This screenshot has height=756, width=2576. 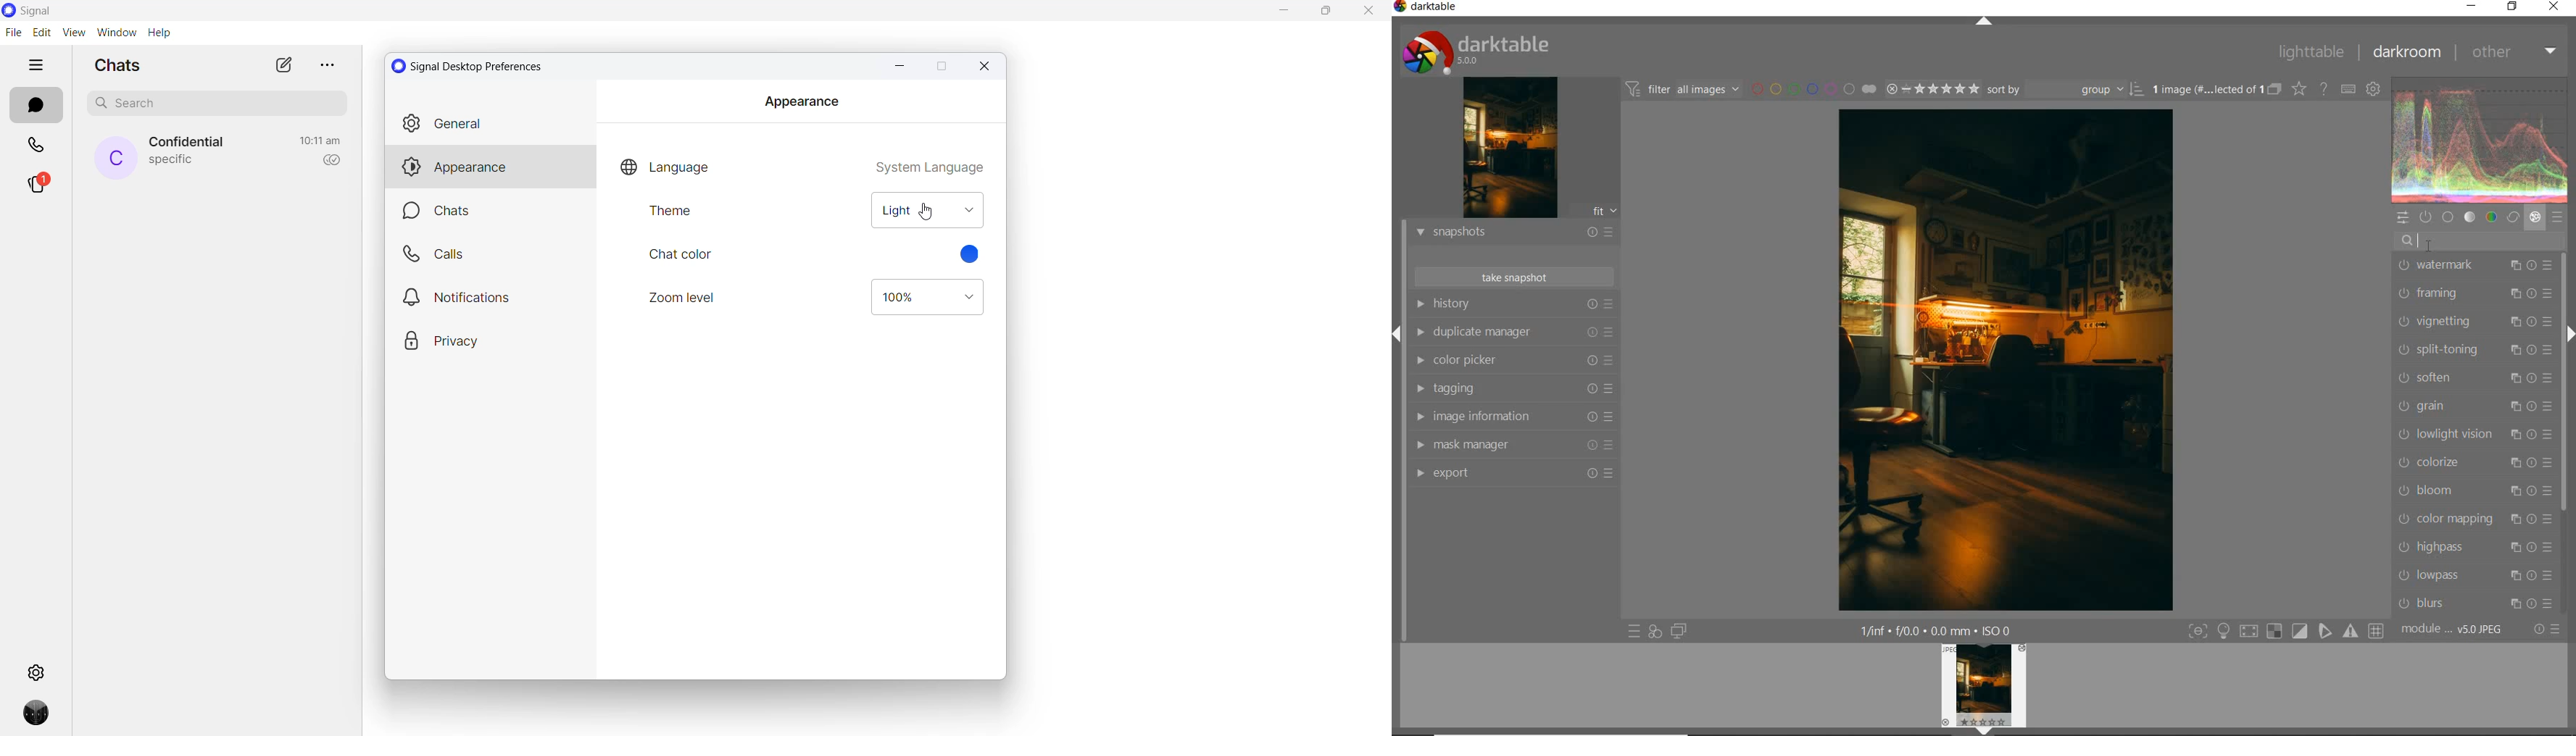 What do you see at coordinates (2350, 90) in the screenshot?
I see `set keyboard shortcuts` at bounding box center [2350, 90].